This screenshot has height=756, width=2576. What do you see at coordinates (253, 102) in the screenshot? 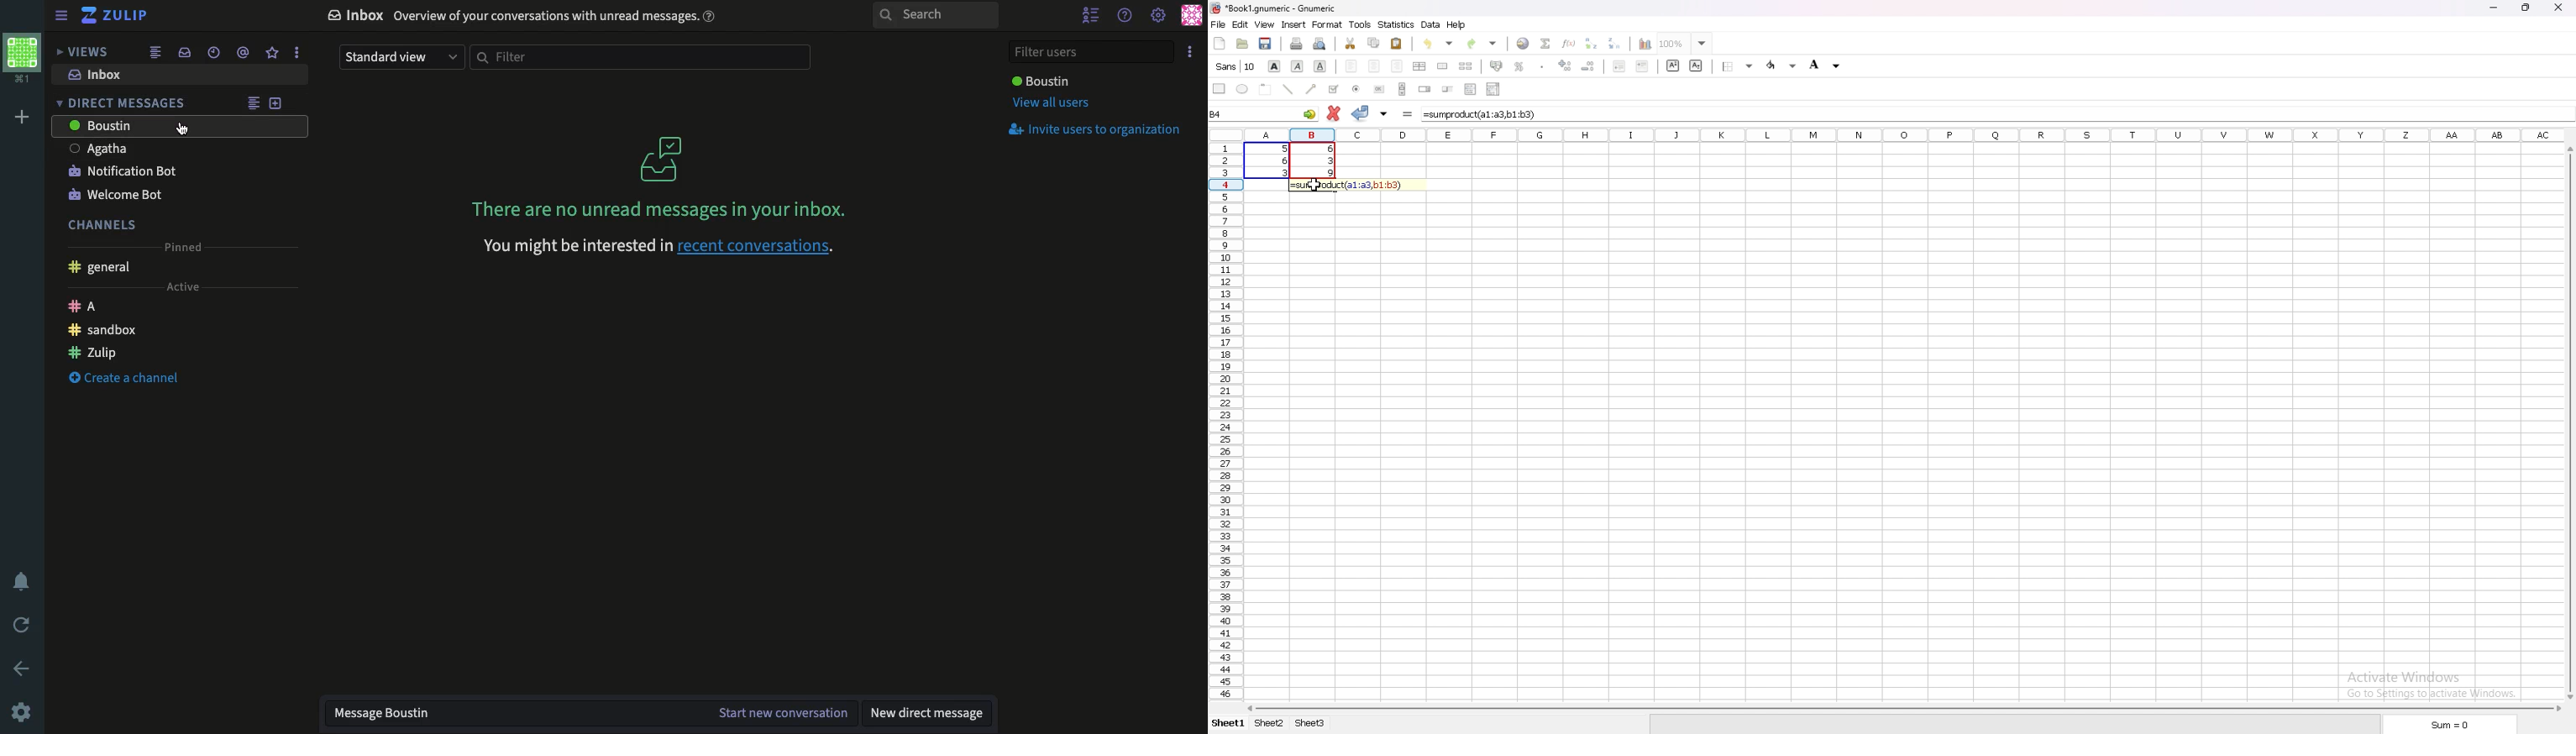
I see `Feed` at bounding box center [253, 102].